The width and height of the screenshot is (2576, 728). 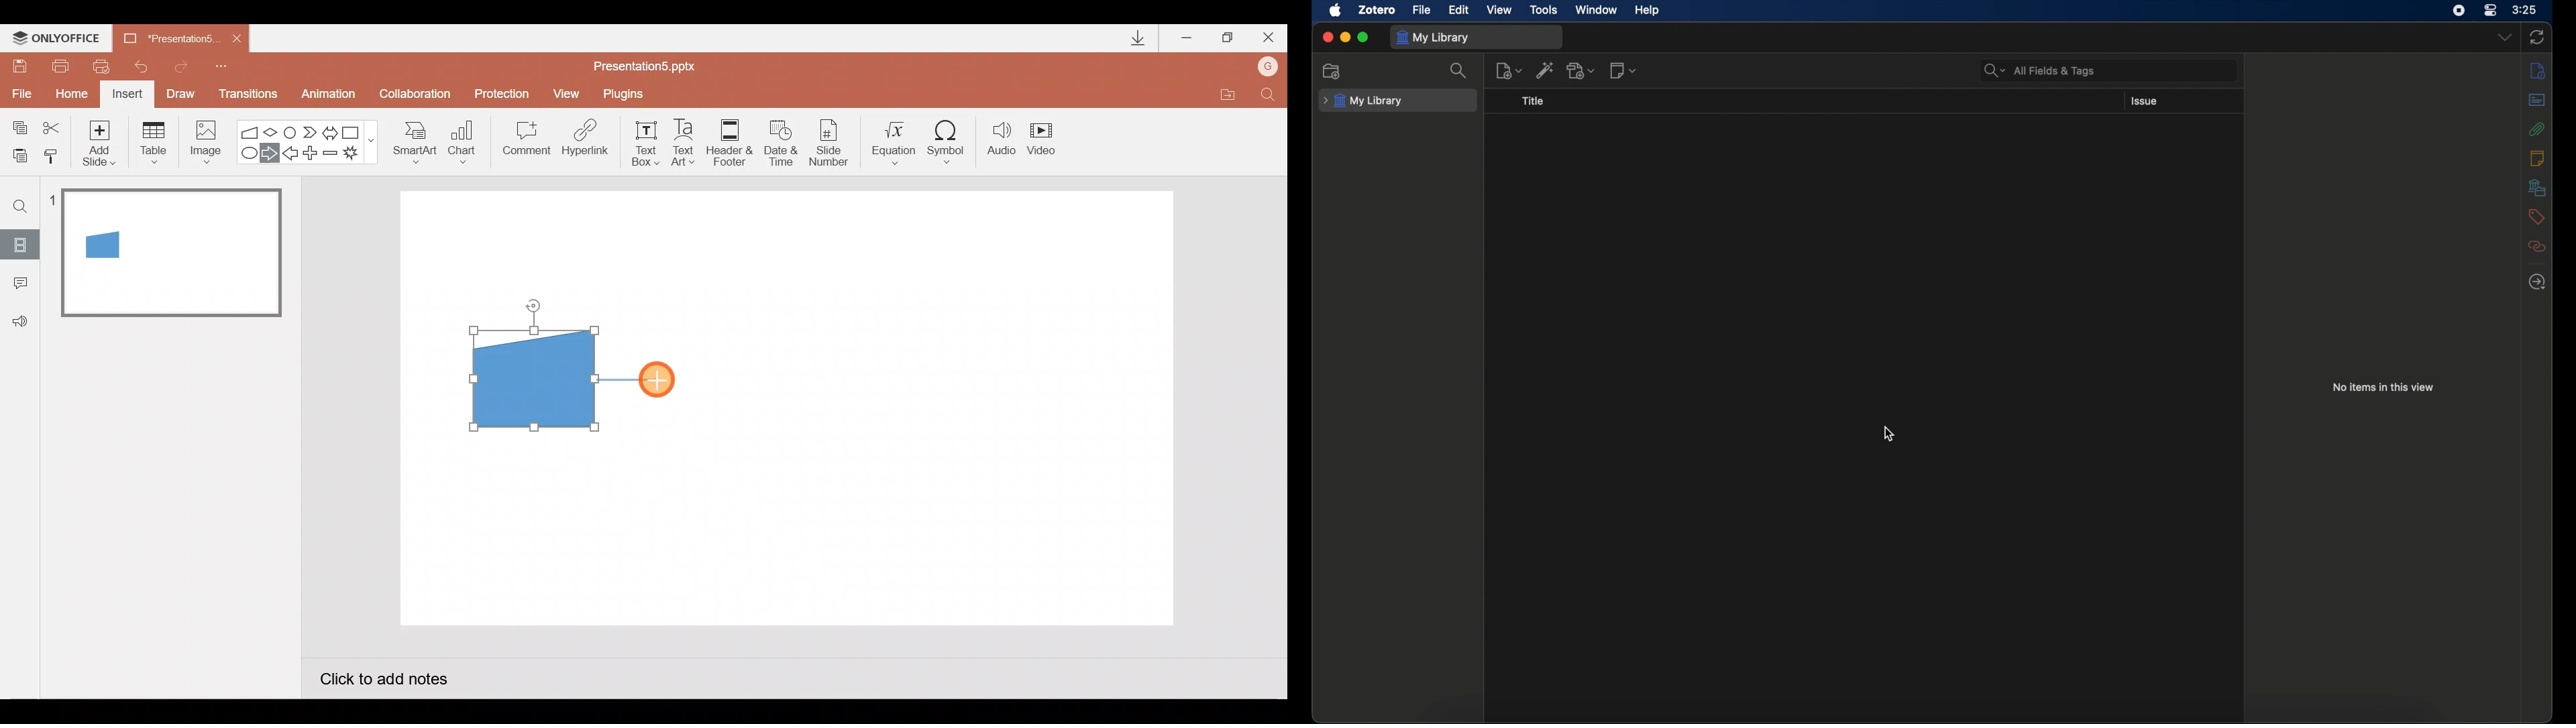 I want to click on Draw, so click(x=181, y=93).